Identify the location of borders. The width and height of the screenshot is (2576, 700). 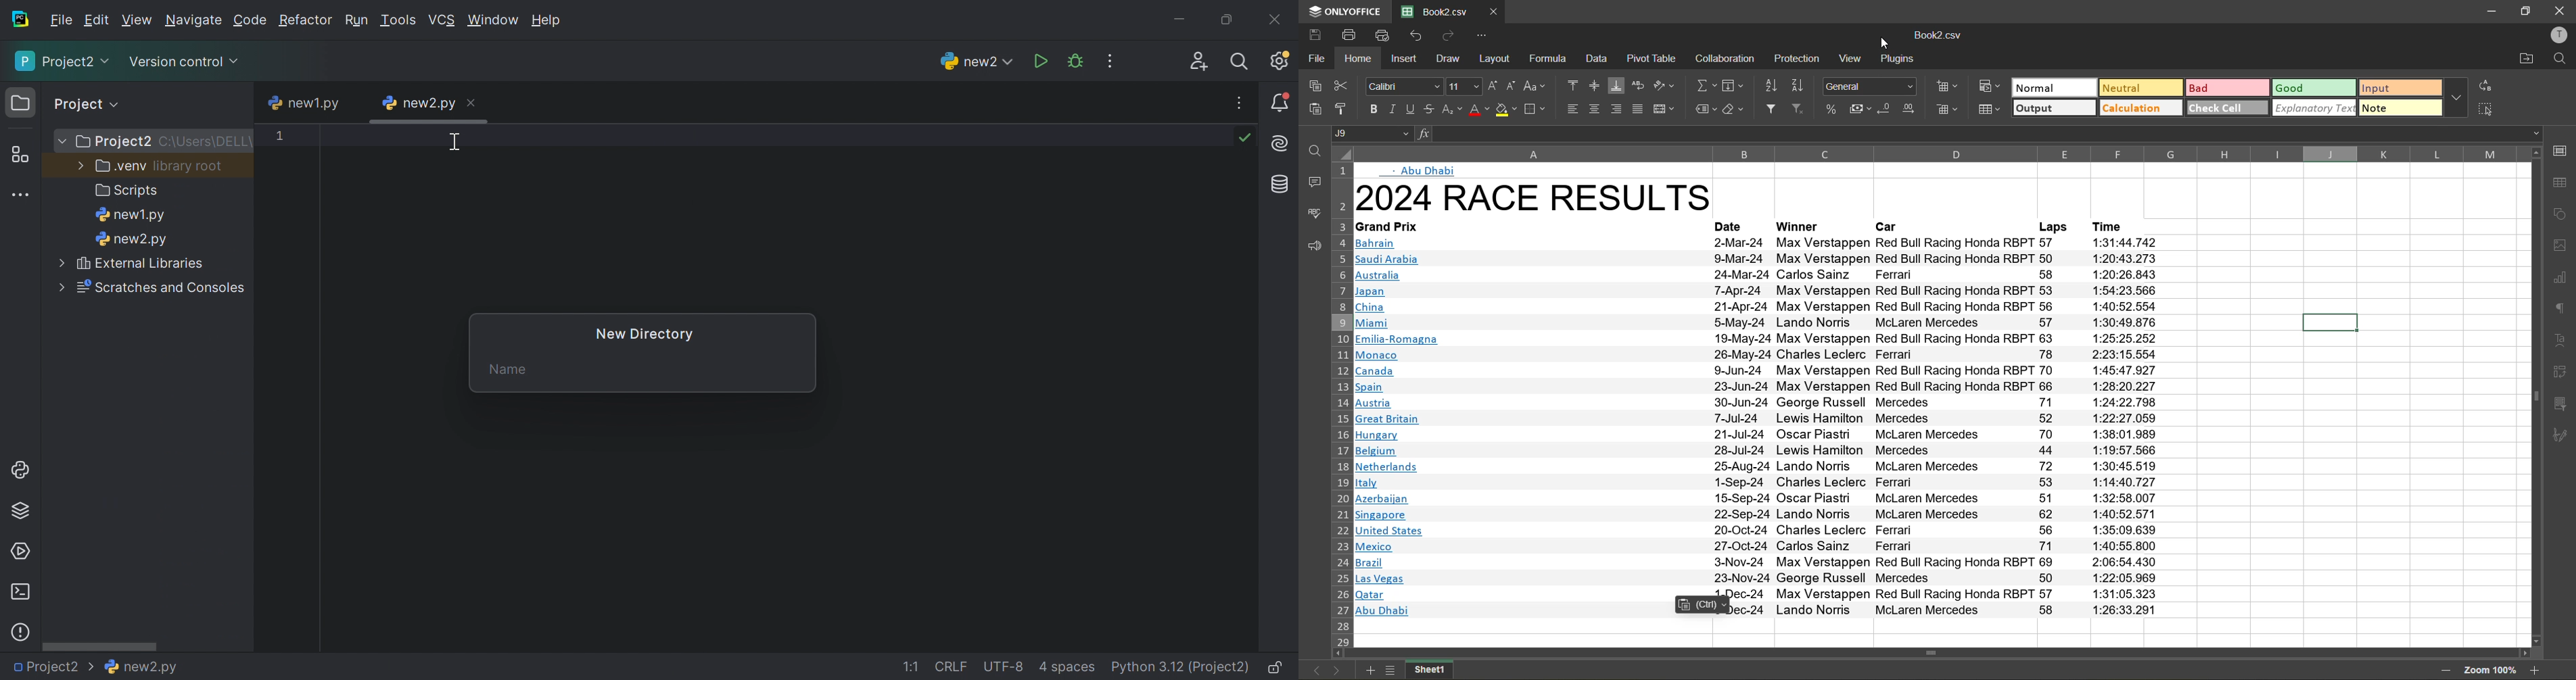
(1538, 107).